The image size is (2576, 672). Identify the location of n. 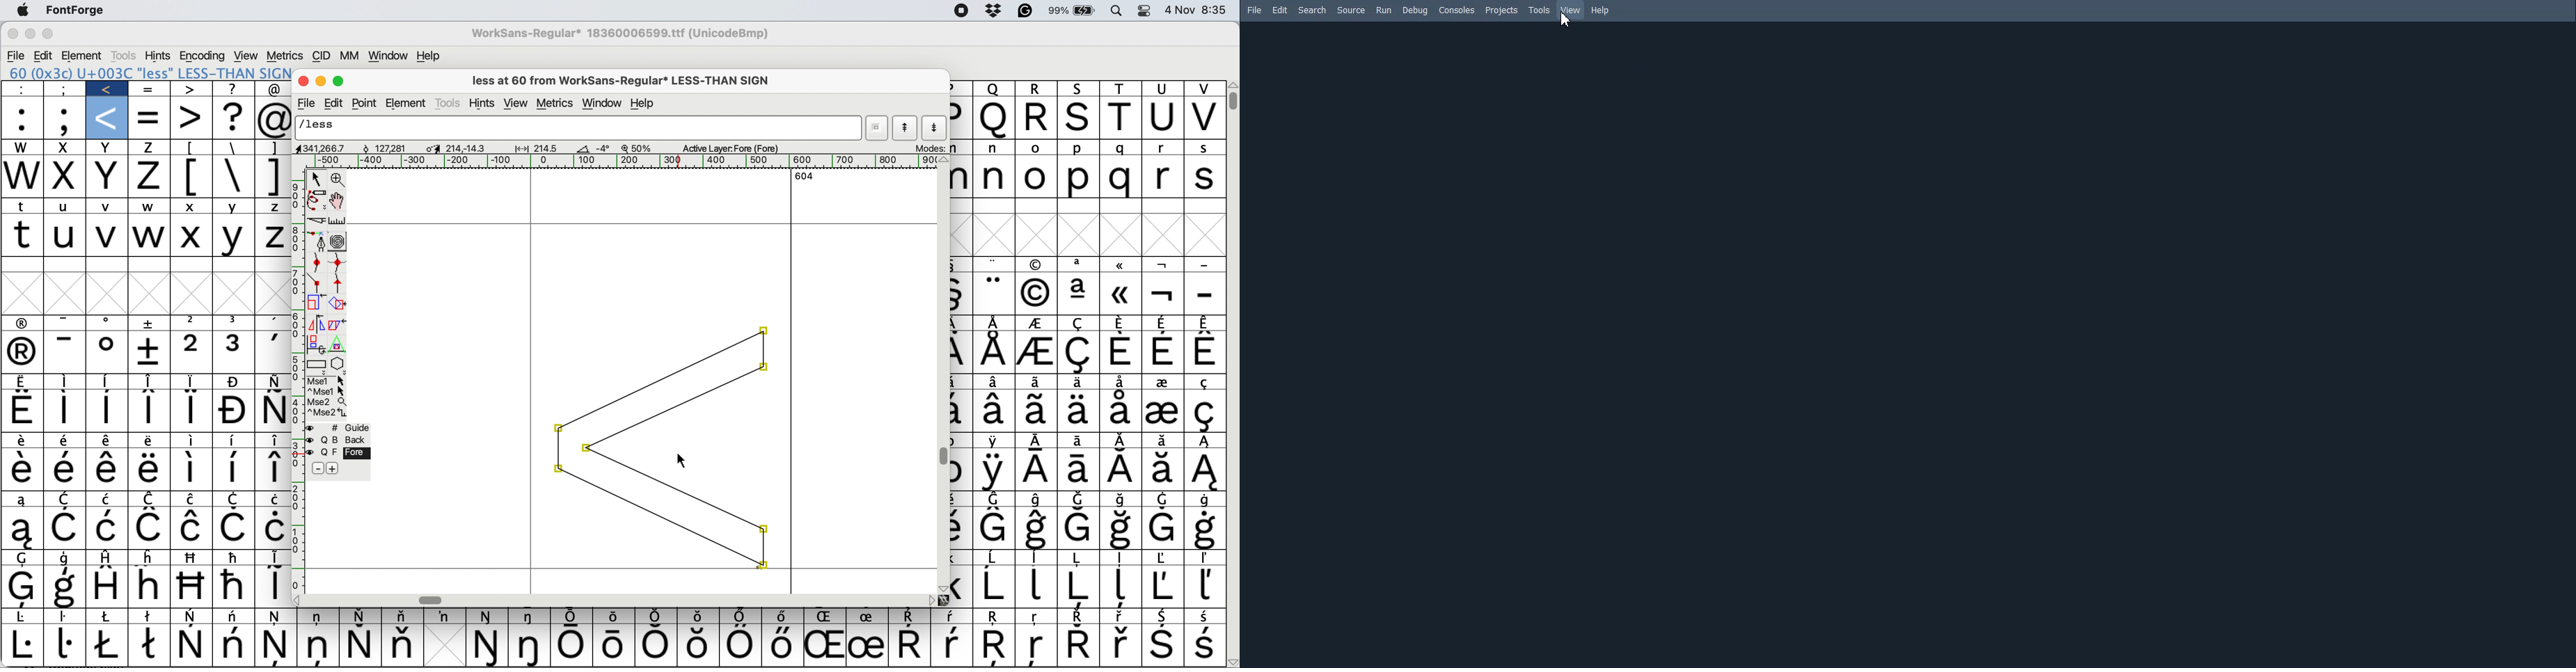
(995, 148).